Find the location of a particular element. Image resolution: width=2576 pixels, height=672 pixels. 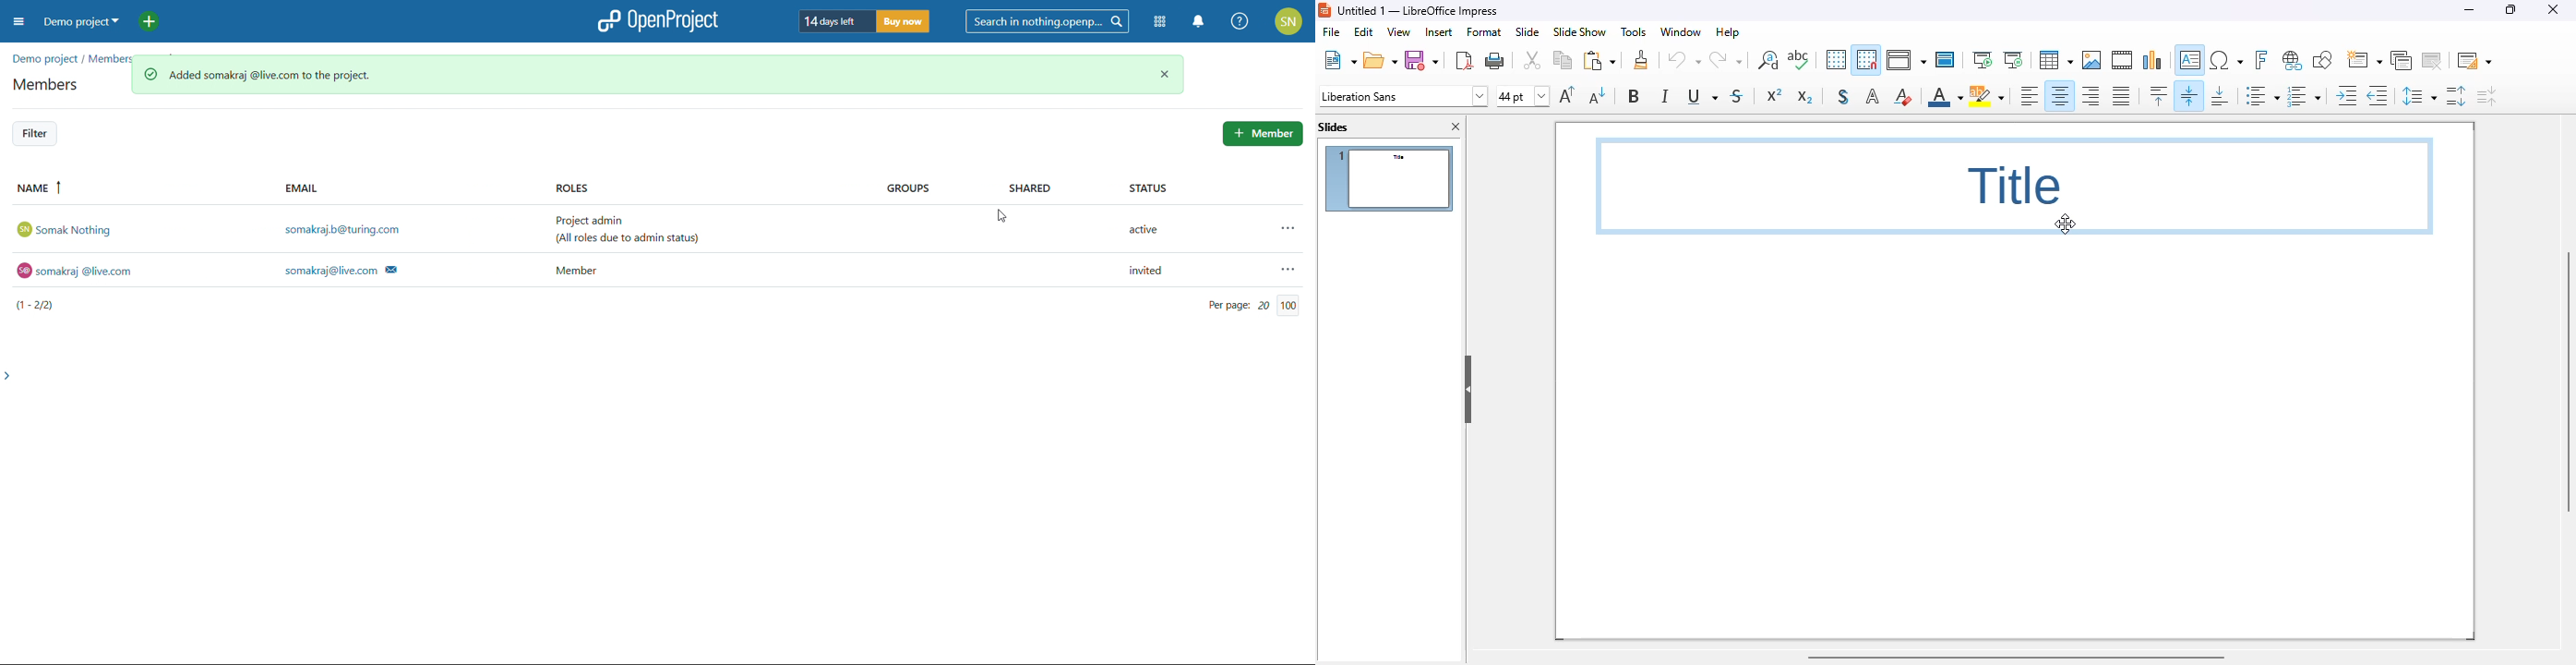

toggle unordered list is located at coordinates (2262, 96).